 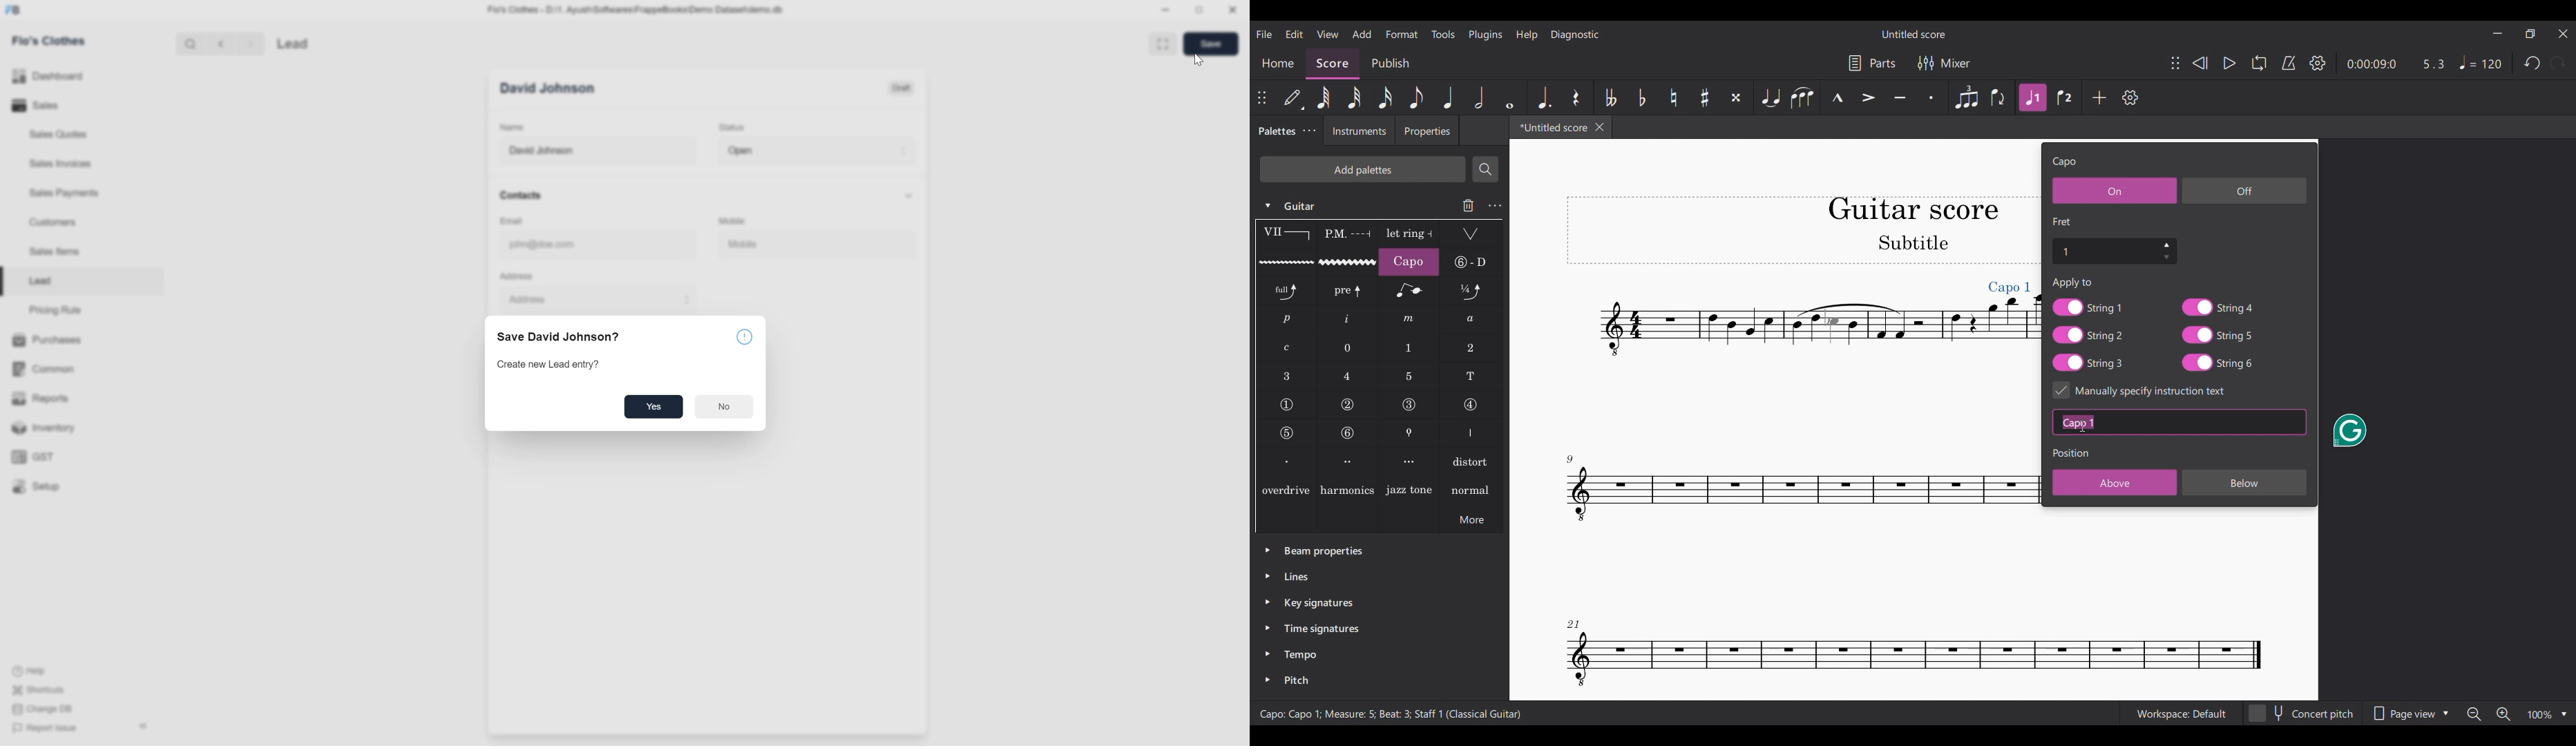 I want to click on Address, so click(x=515, y=275).